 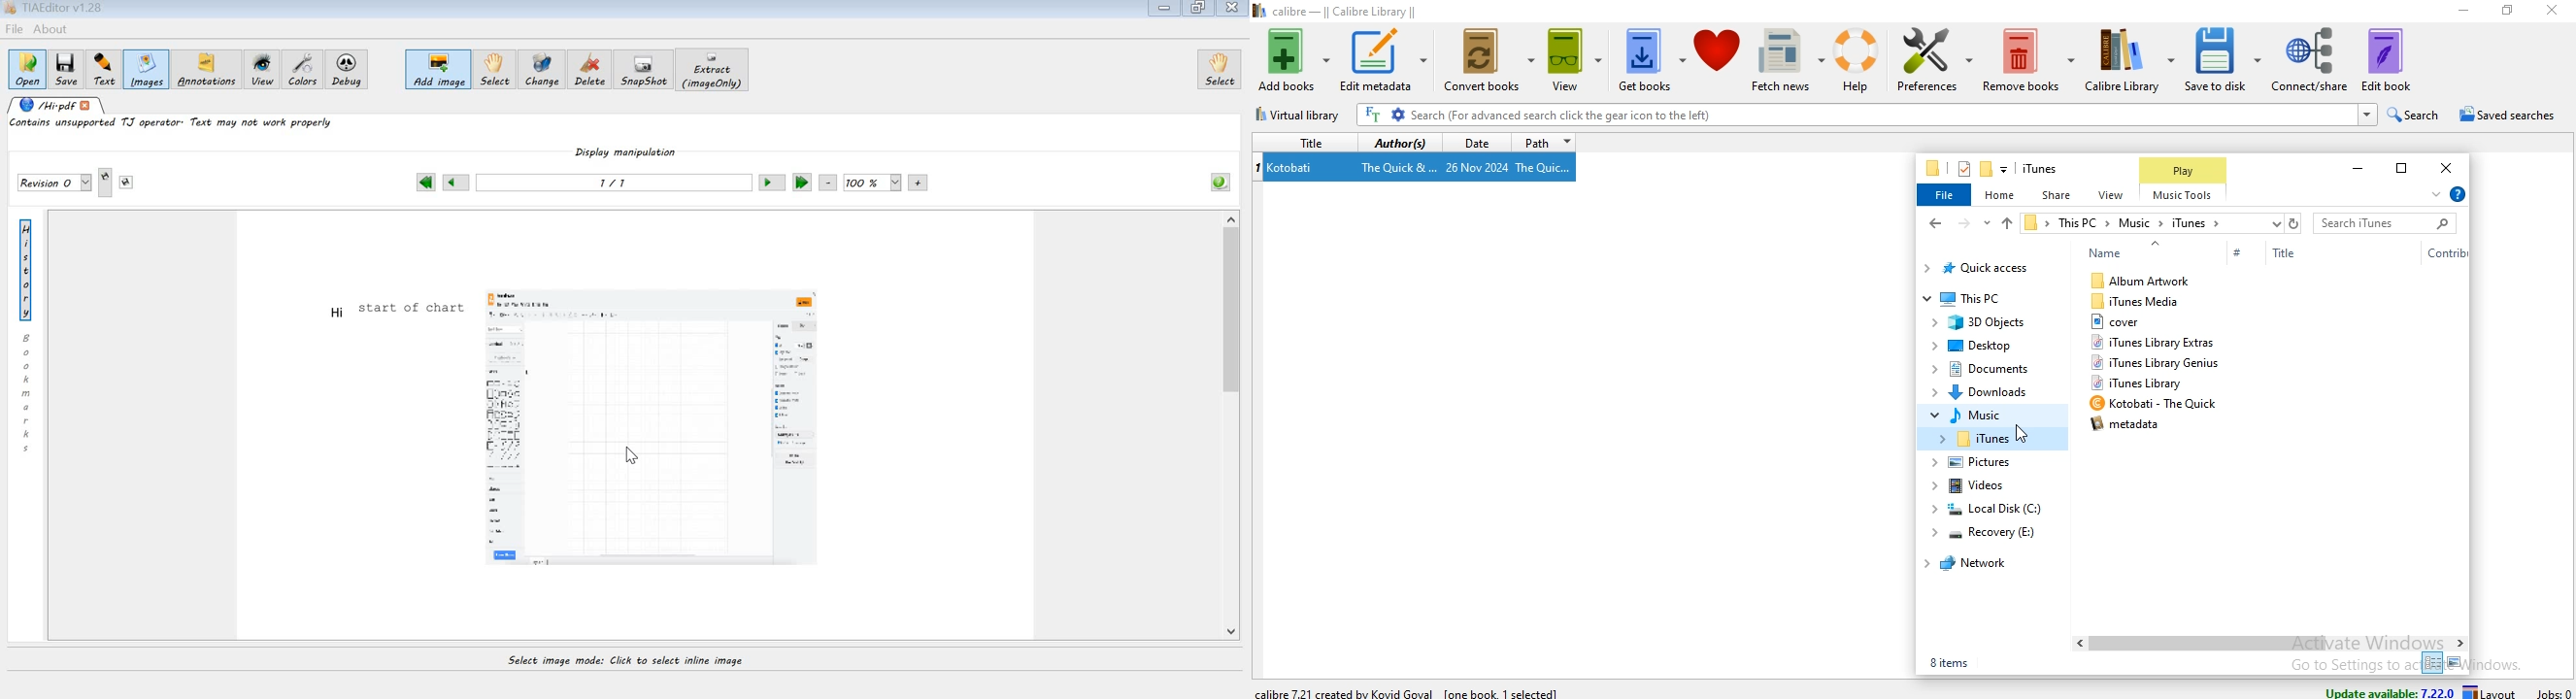 What do you see at coordinates (2020, 436) in the screenshot?
I see `Cursor` at bounding box center [2020, 436].